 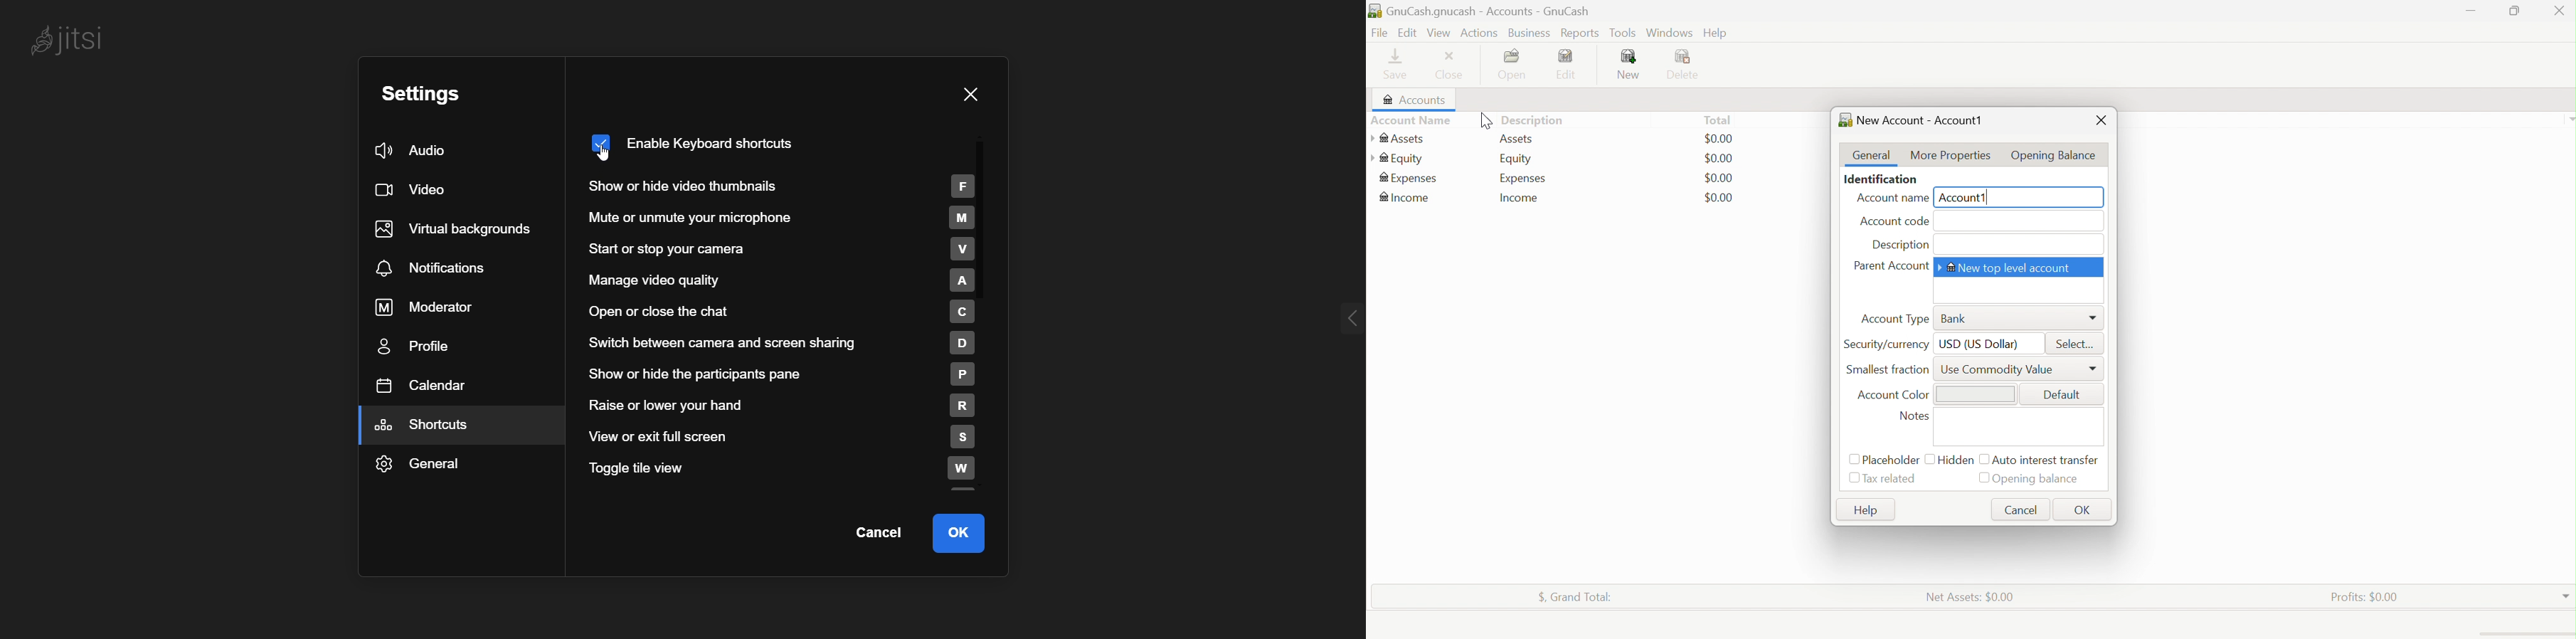 I want to click on Smallest fraction, so click(x=1890, y=369).